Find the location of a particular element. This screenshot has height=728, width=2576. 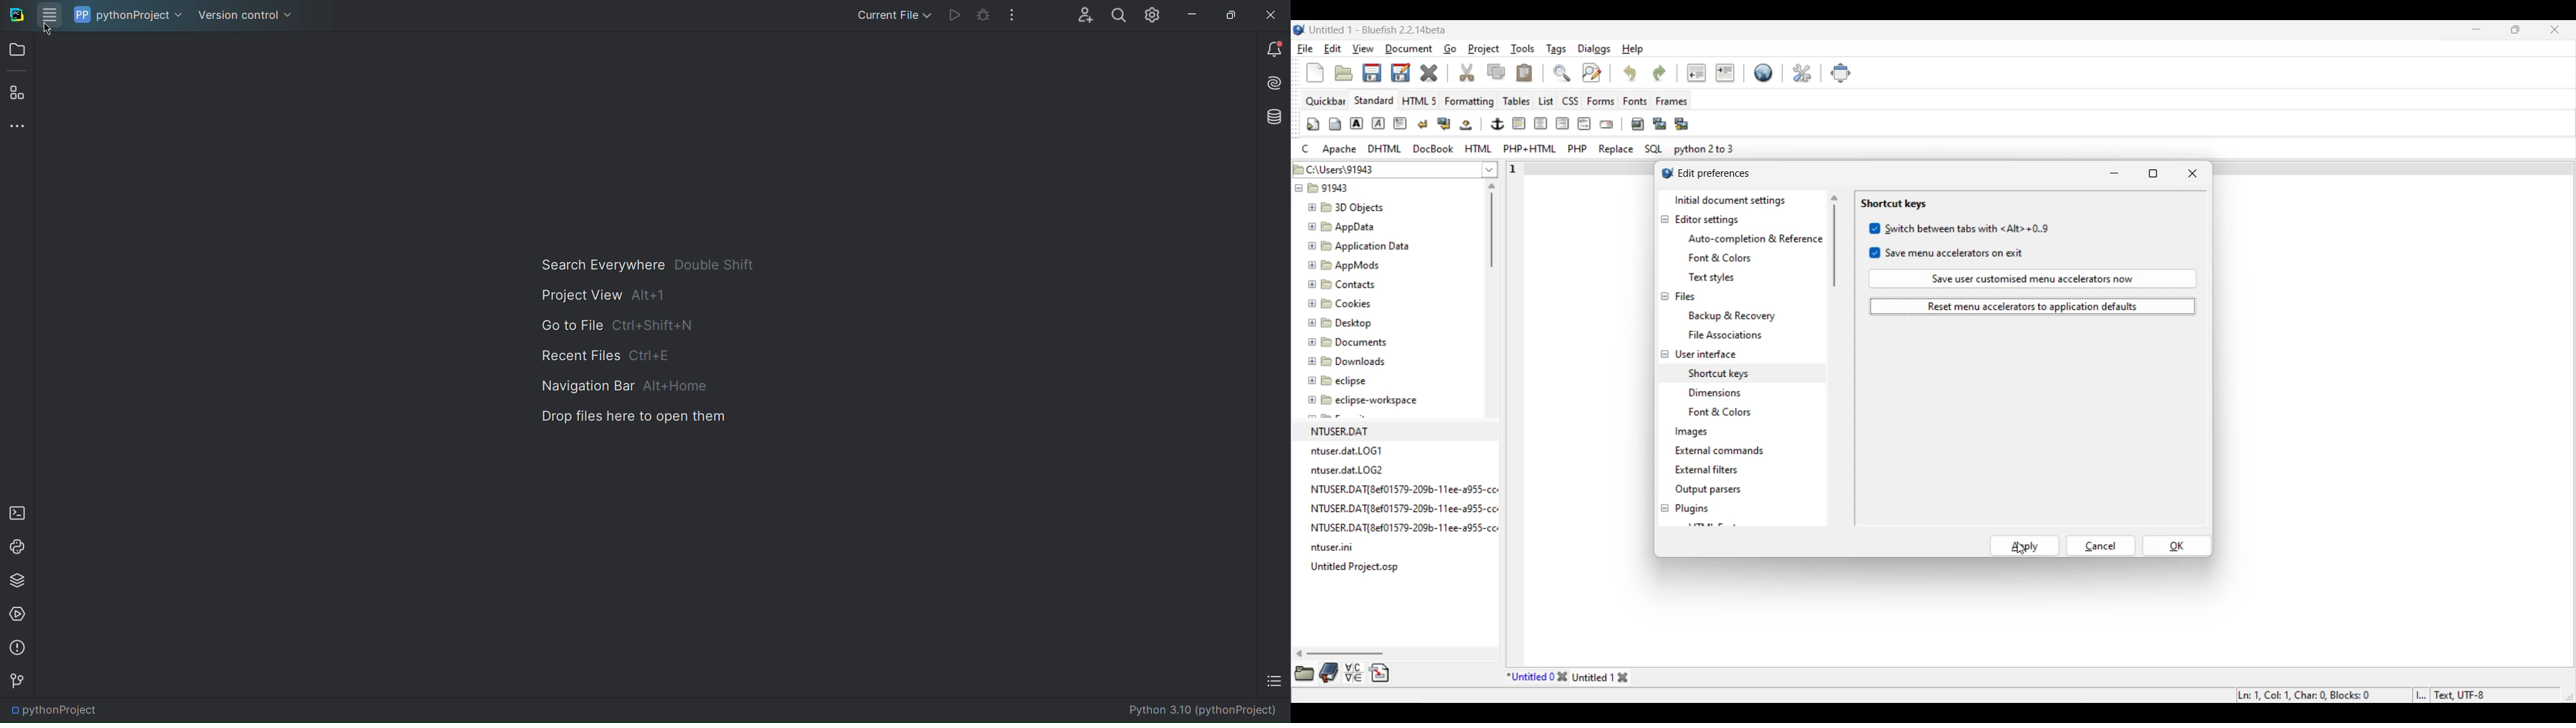

ntuser.dat.LOG1 is located at coordinates (1348, 451).